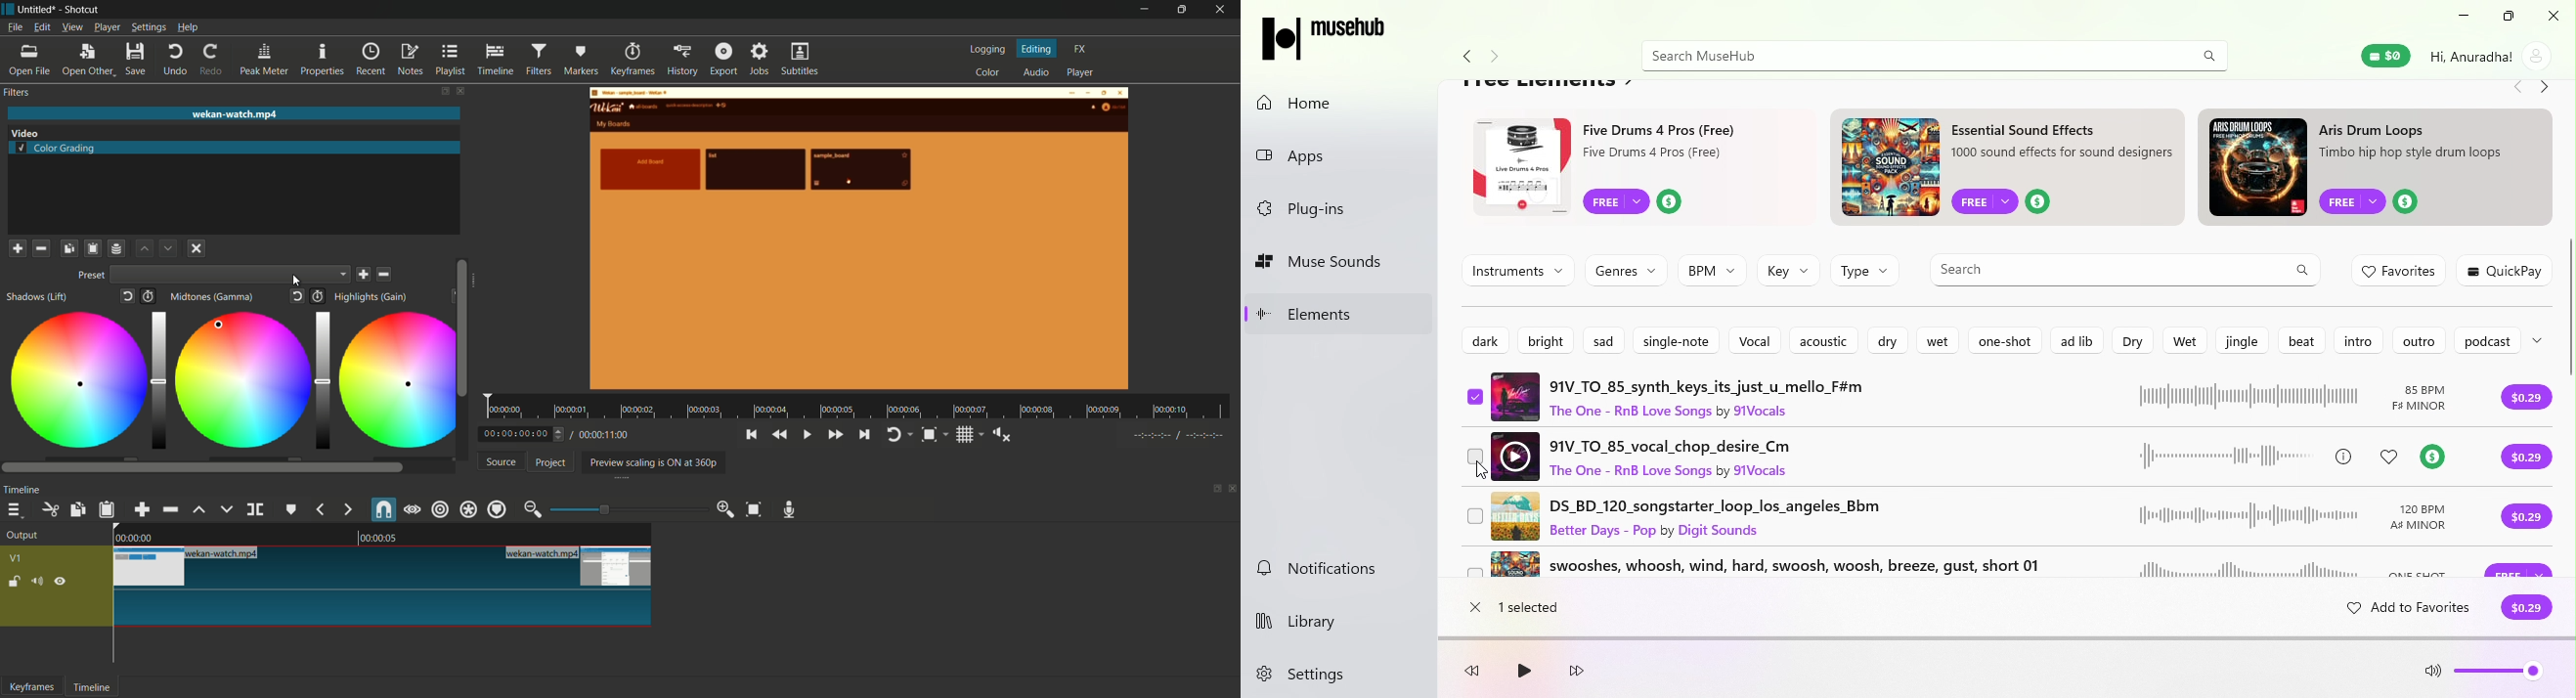 Image resolution: width=2576 pixels, height=700 pixels. Describe the element at coordinates (862, 407) in the screenshot. I see `time` at that location.